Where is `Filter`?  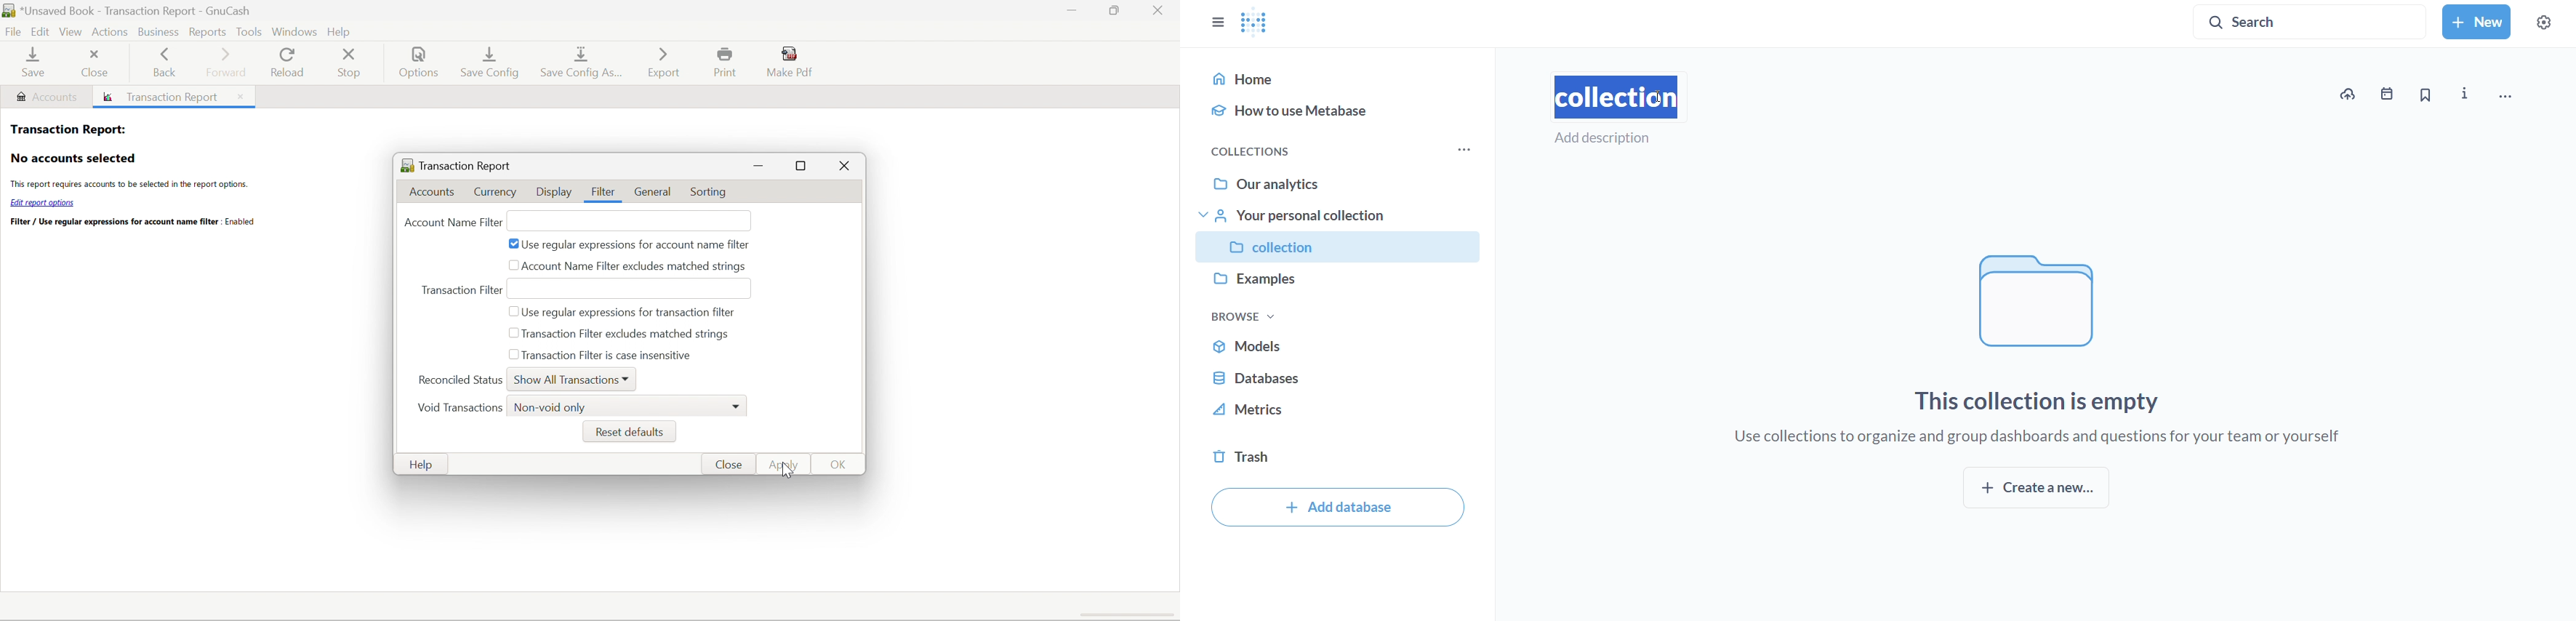
Filter is located at coordinates (604, 192).